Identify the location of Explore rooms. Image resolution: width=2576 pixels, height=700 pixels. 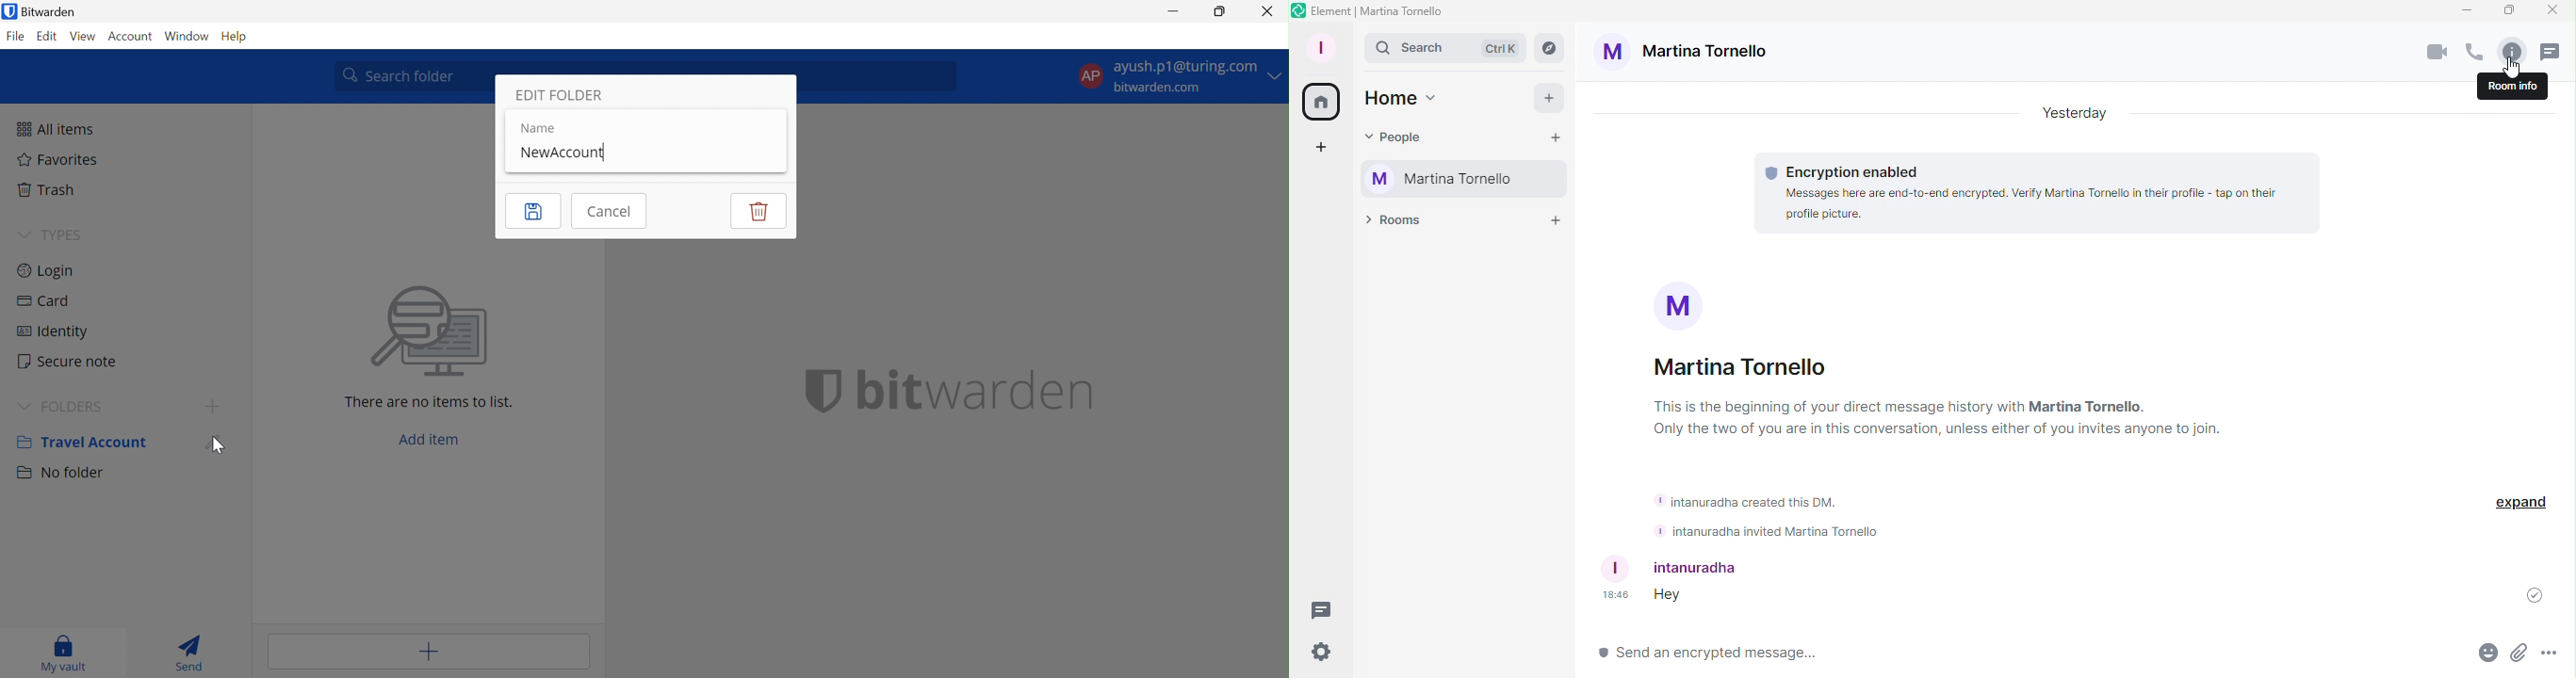
(1550, 48).